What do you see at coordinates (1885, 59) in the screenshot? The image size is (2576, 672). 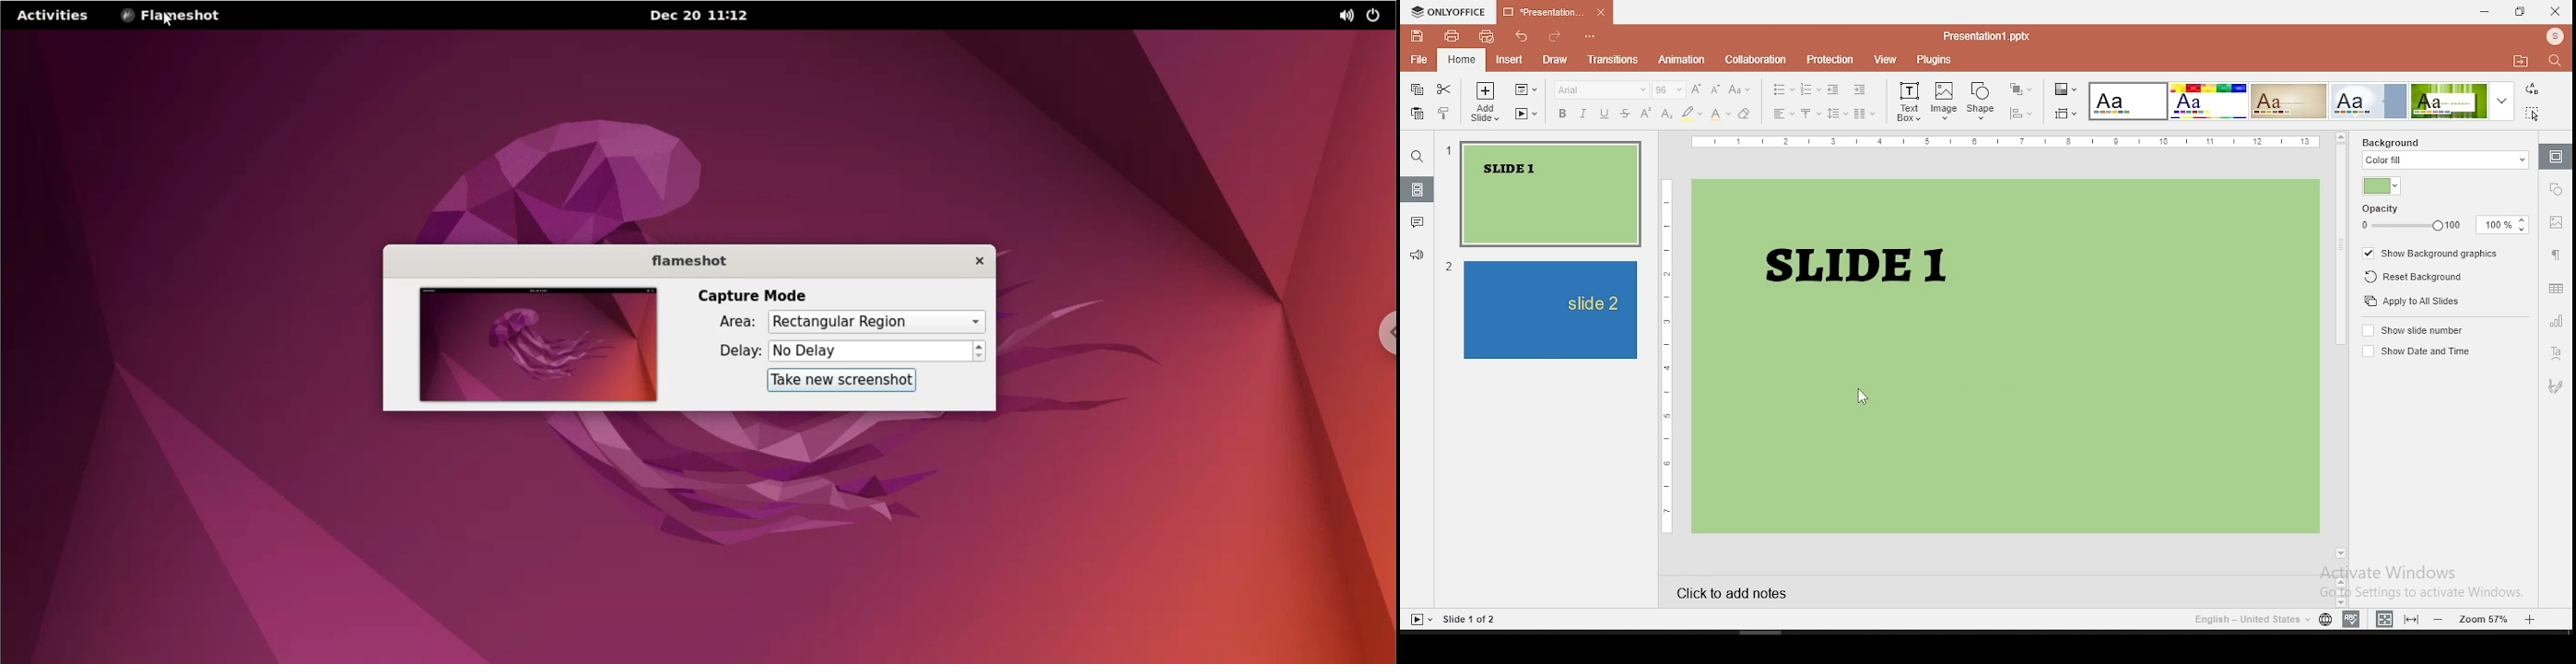 I see `view` at bounding box center [1885, 59].